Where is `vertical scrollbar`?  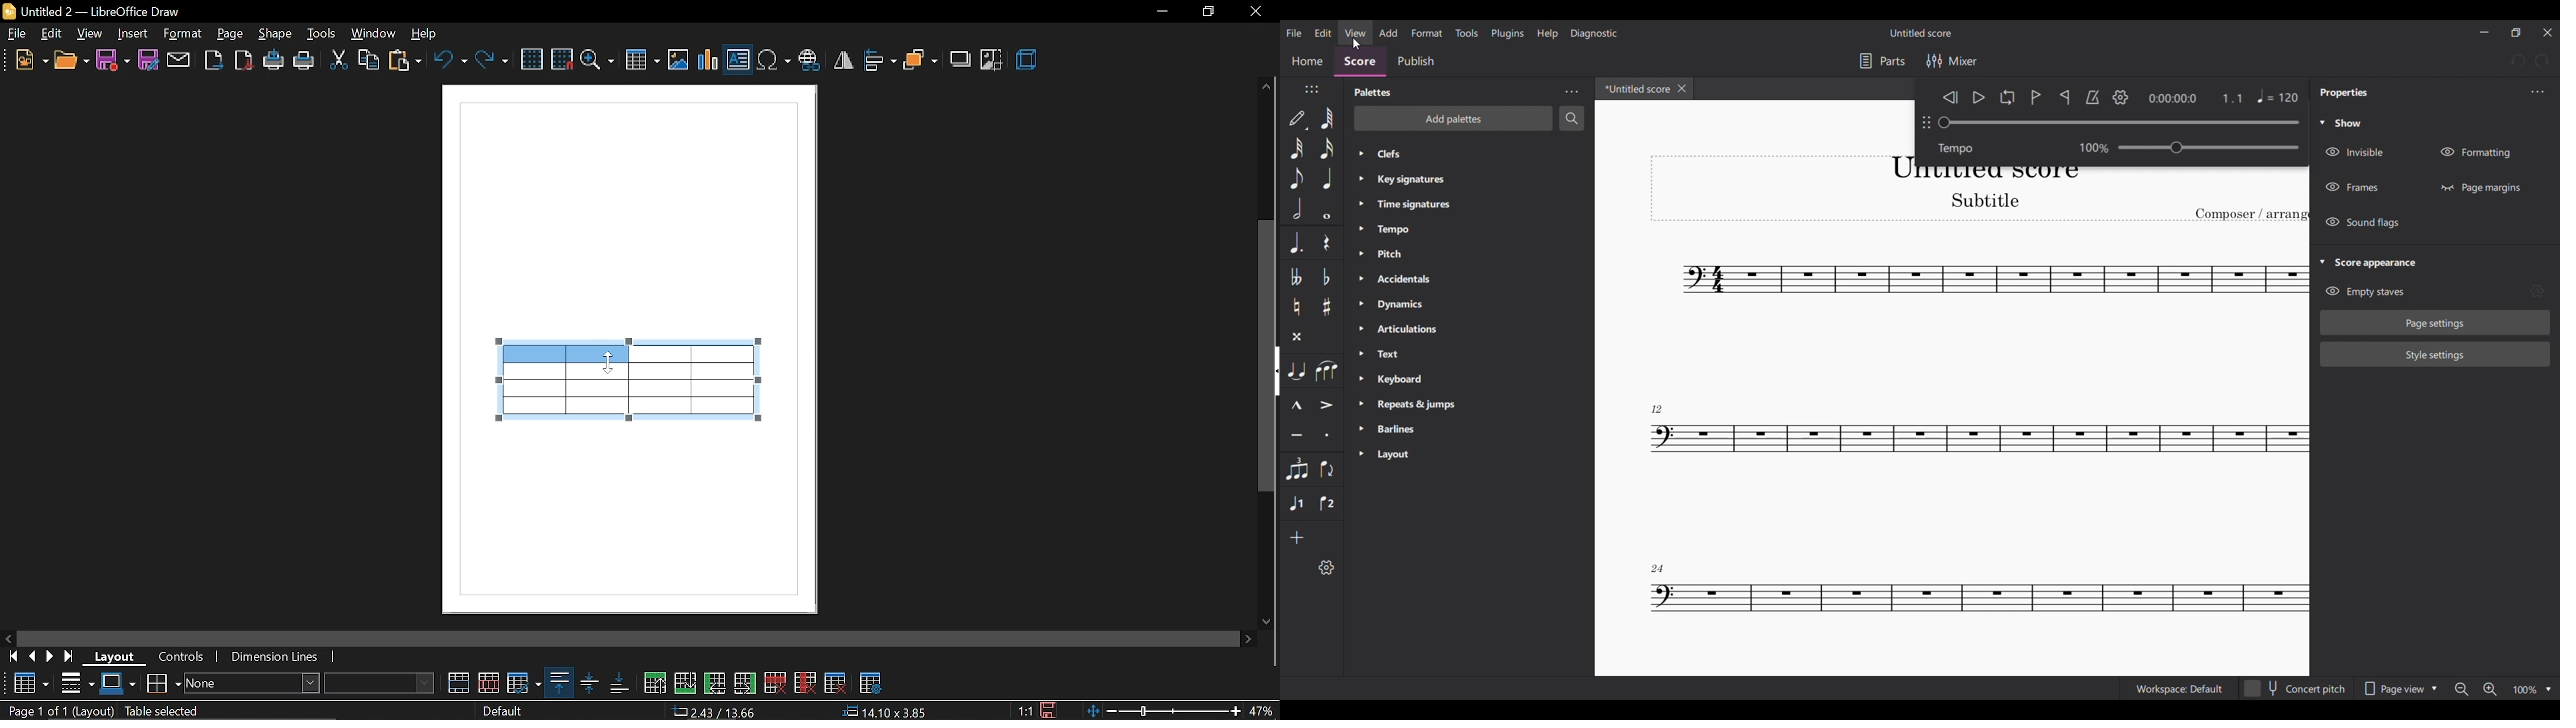 vertical scrollbar is located at coordinates (1267, 356).